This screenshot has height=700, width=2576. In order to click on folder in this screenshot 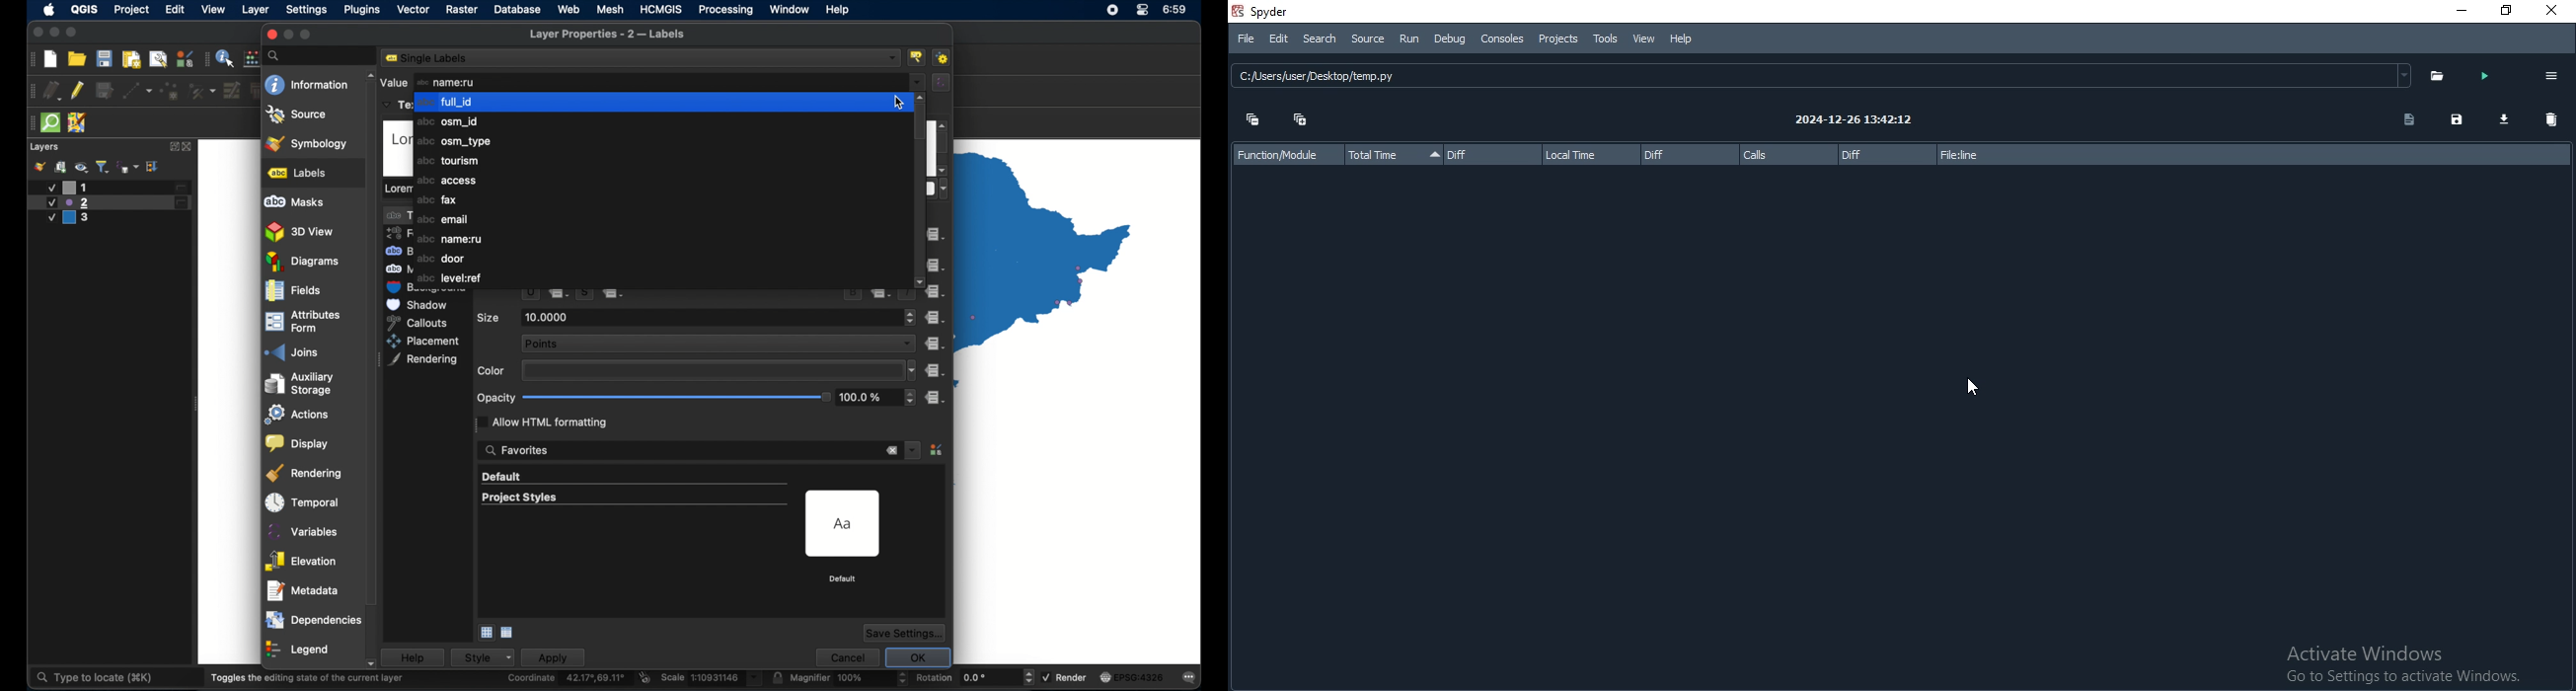, I will do `click(2432, 77)`.